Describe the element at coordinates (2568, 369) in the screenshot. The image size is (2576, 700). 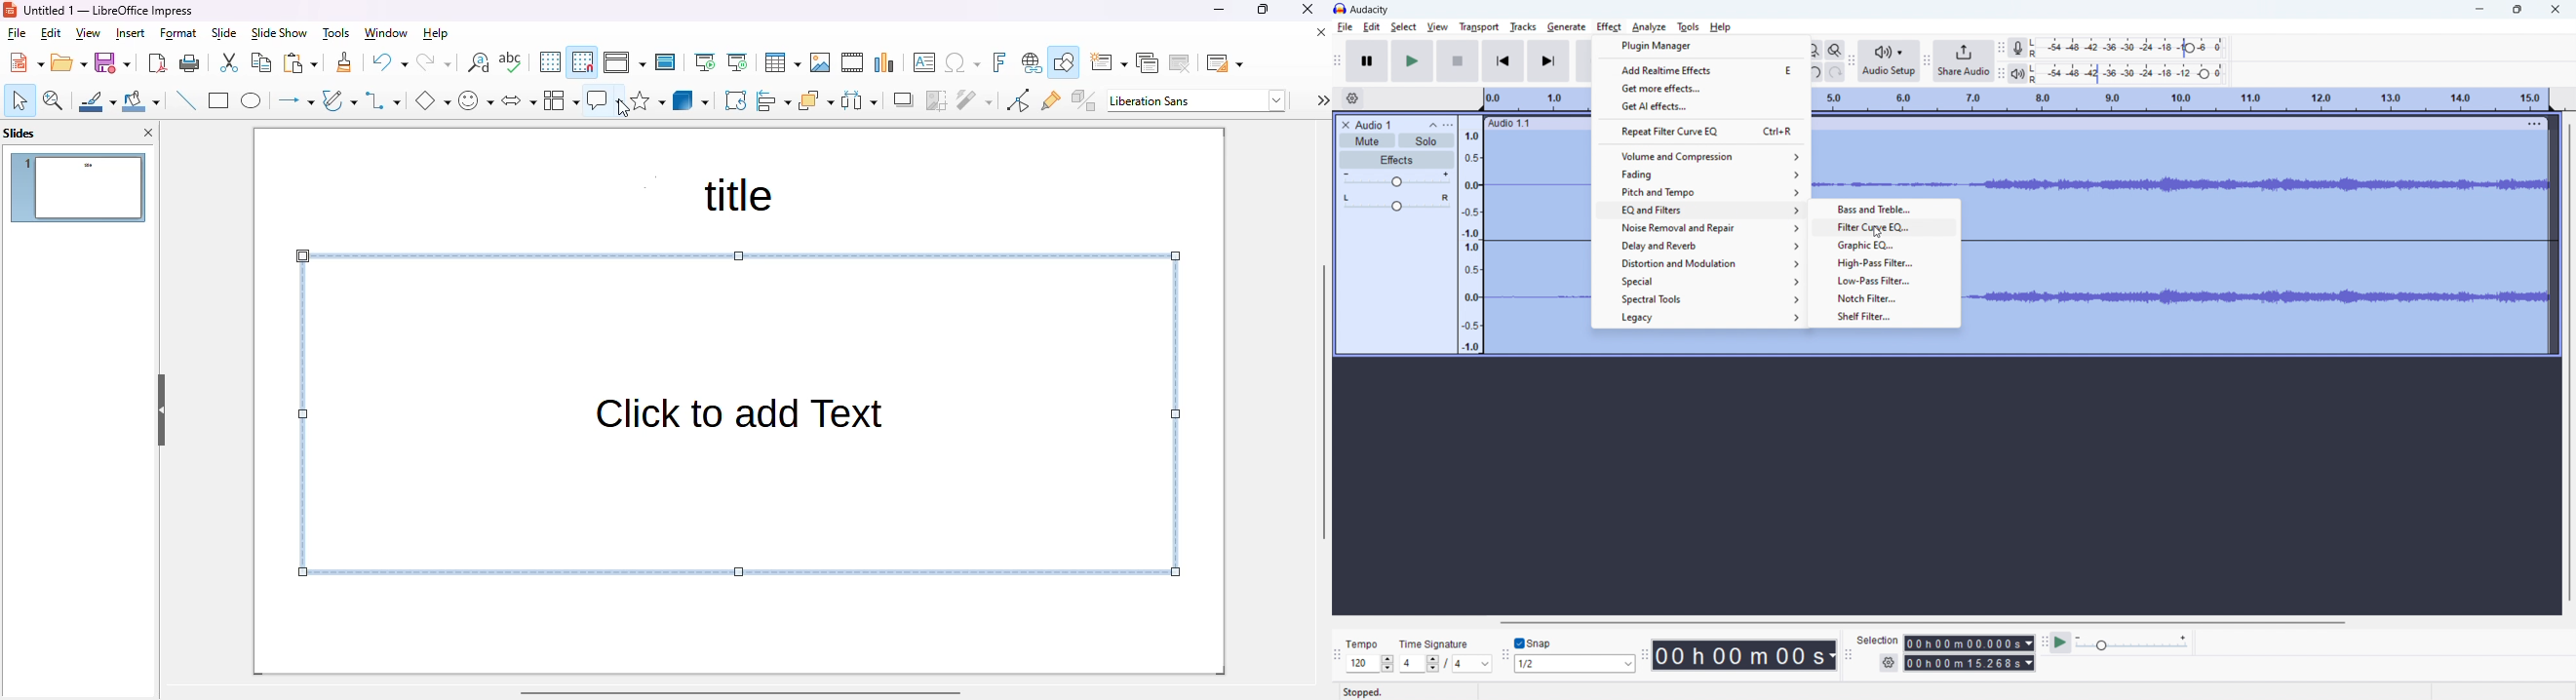
I see `vertical scrollbar` at that location.